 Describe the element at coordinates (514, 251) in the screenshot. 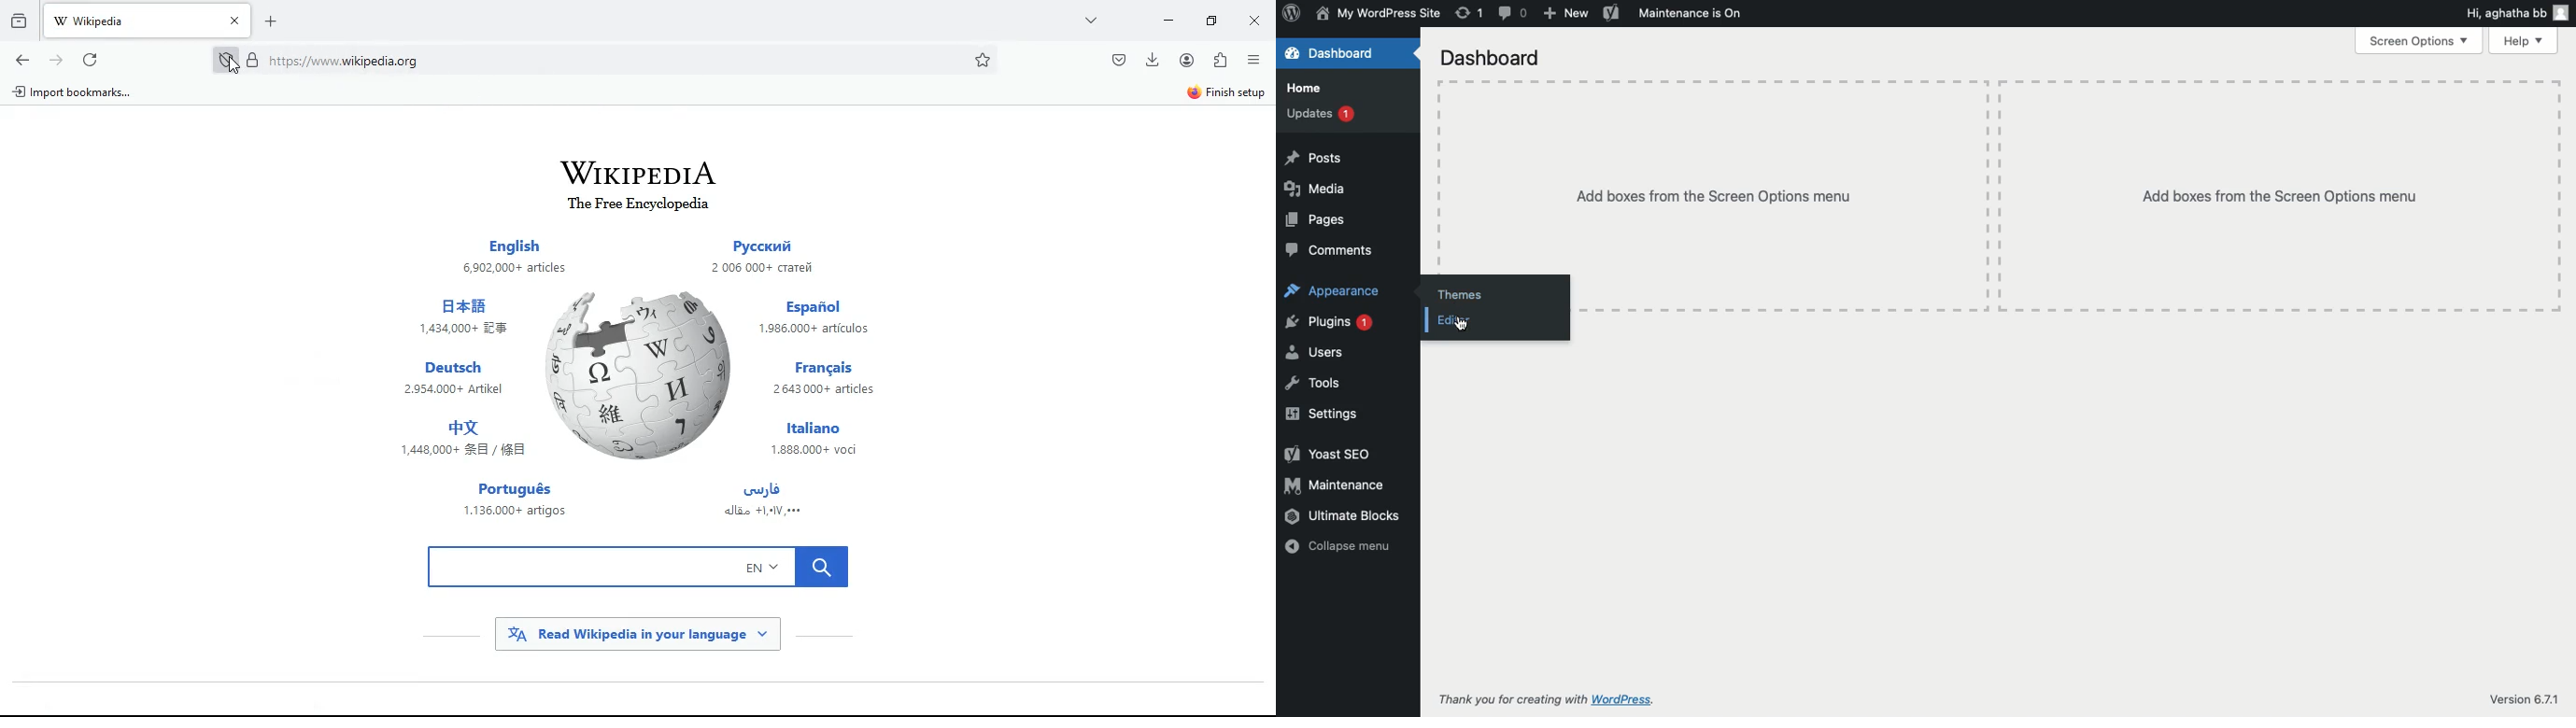

I see `english` at that location.